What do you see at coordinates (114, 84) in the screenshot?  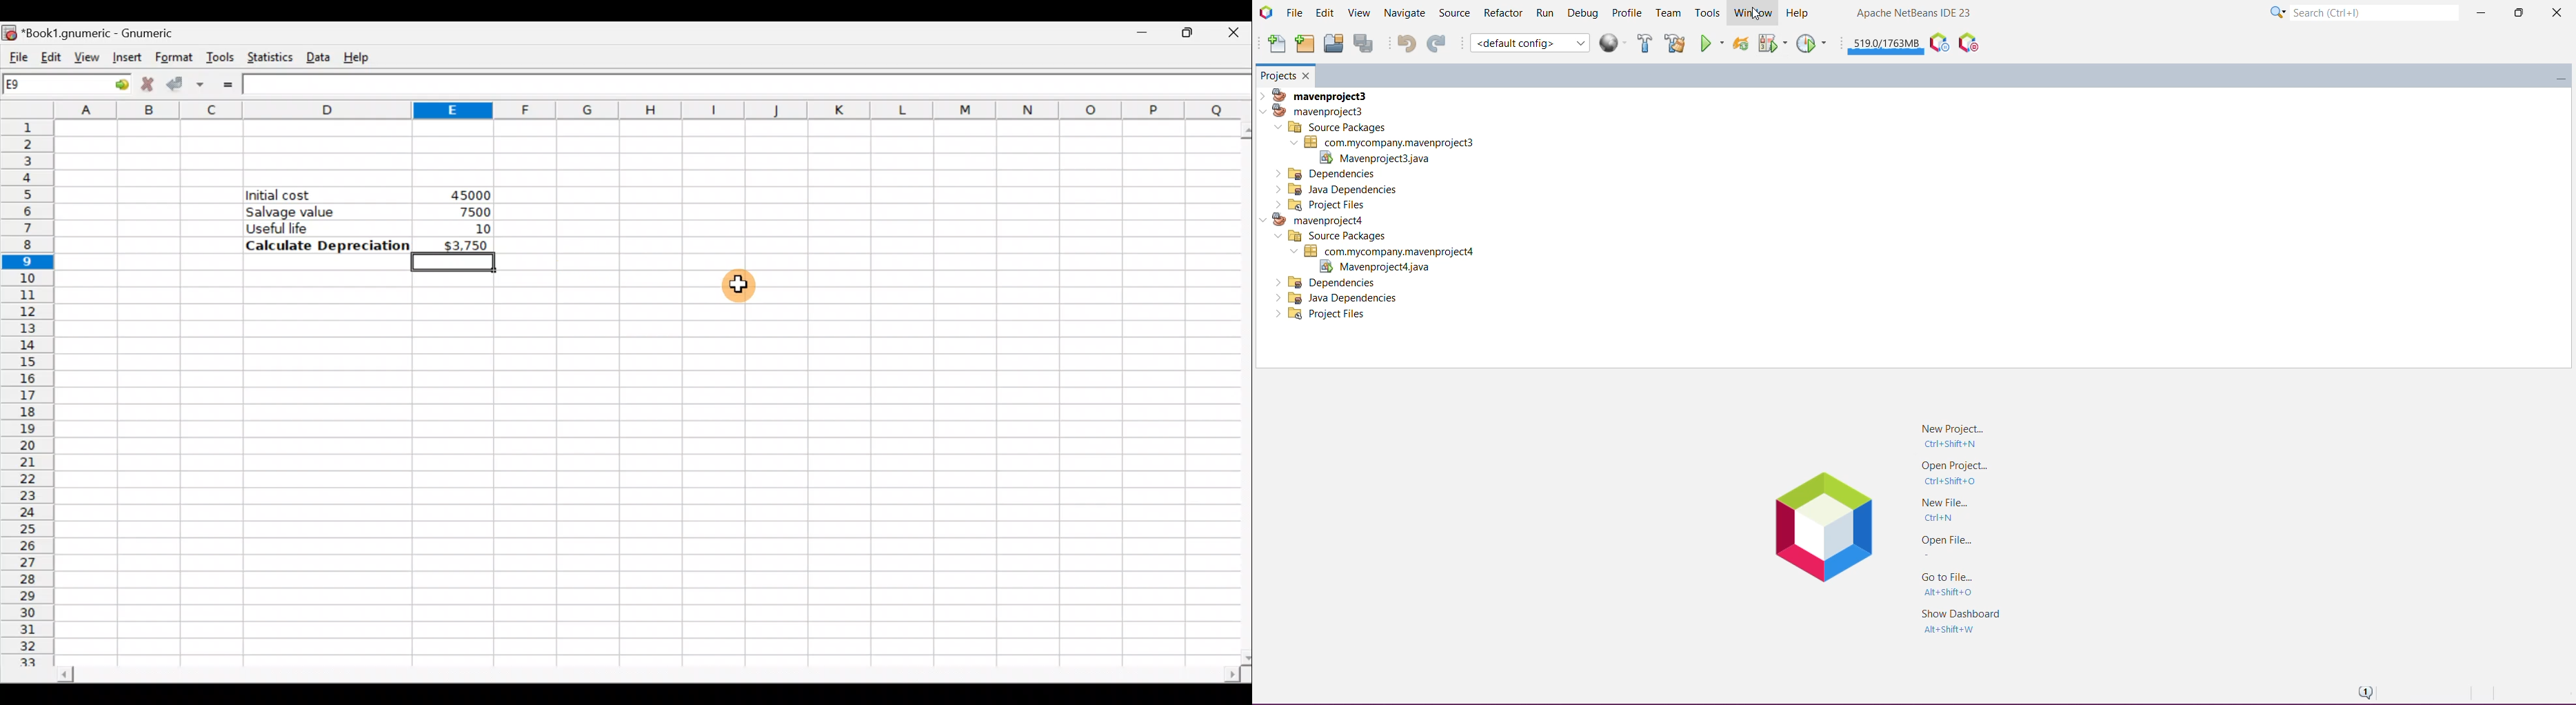 I see `go to` at bounding box center [114, 84].